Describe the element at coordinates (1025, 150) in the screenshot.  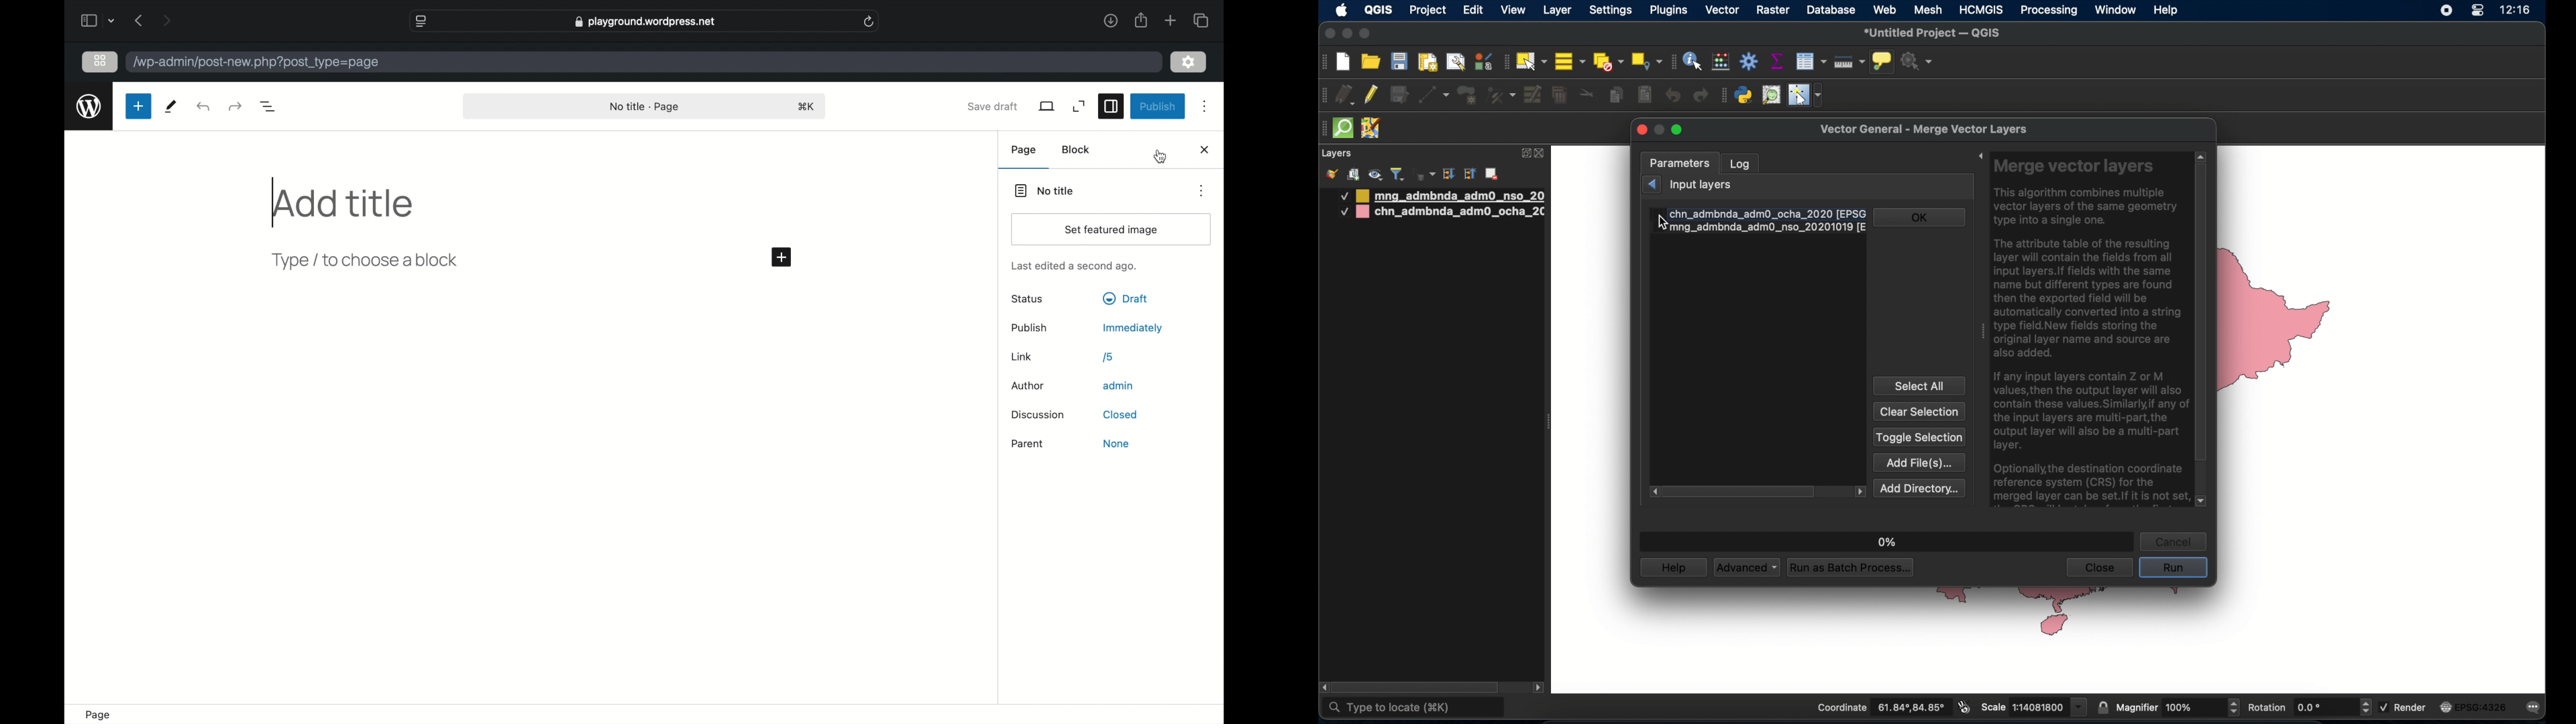
I see `page` at that location.